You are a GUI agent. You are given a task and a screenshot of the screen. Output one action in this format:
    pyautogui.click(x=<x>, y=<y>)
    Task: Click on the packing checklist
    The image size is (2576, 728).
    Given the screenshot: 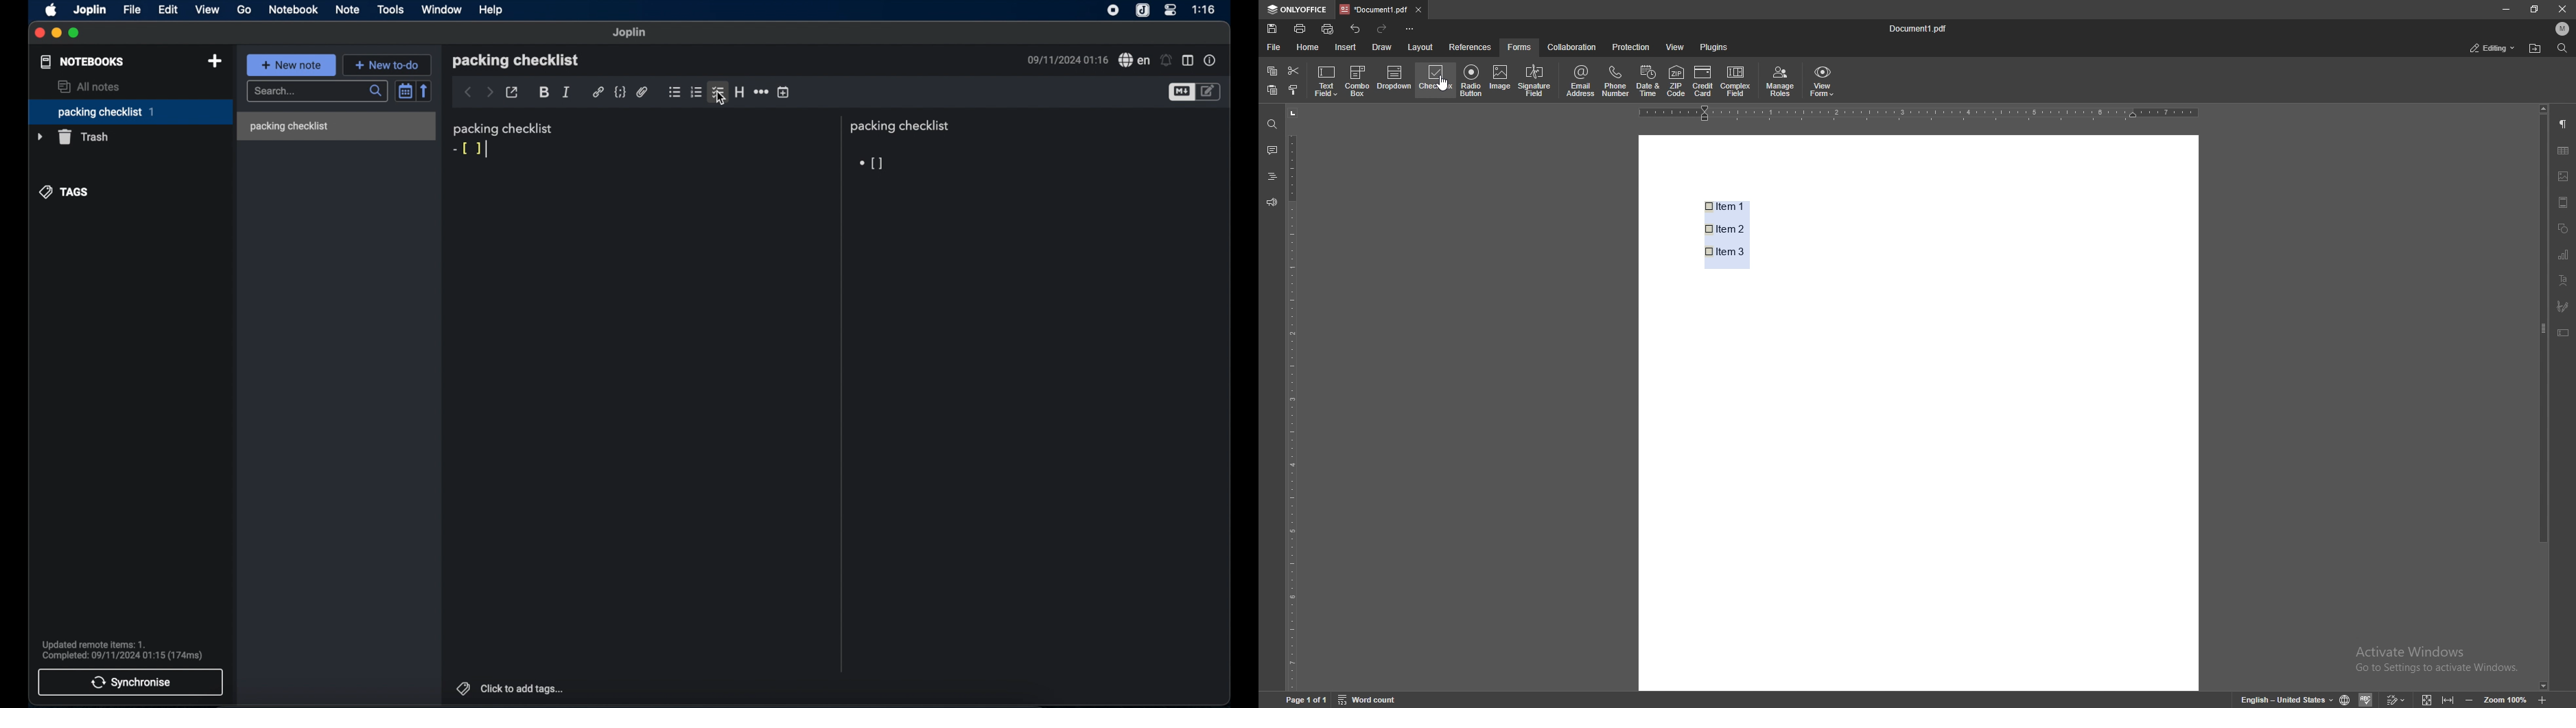 What is the action you would take?
    pyautogui.click(x=515, y=60)
    